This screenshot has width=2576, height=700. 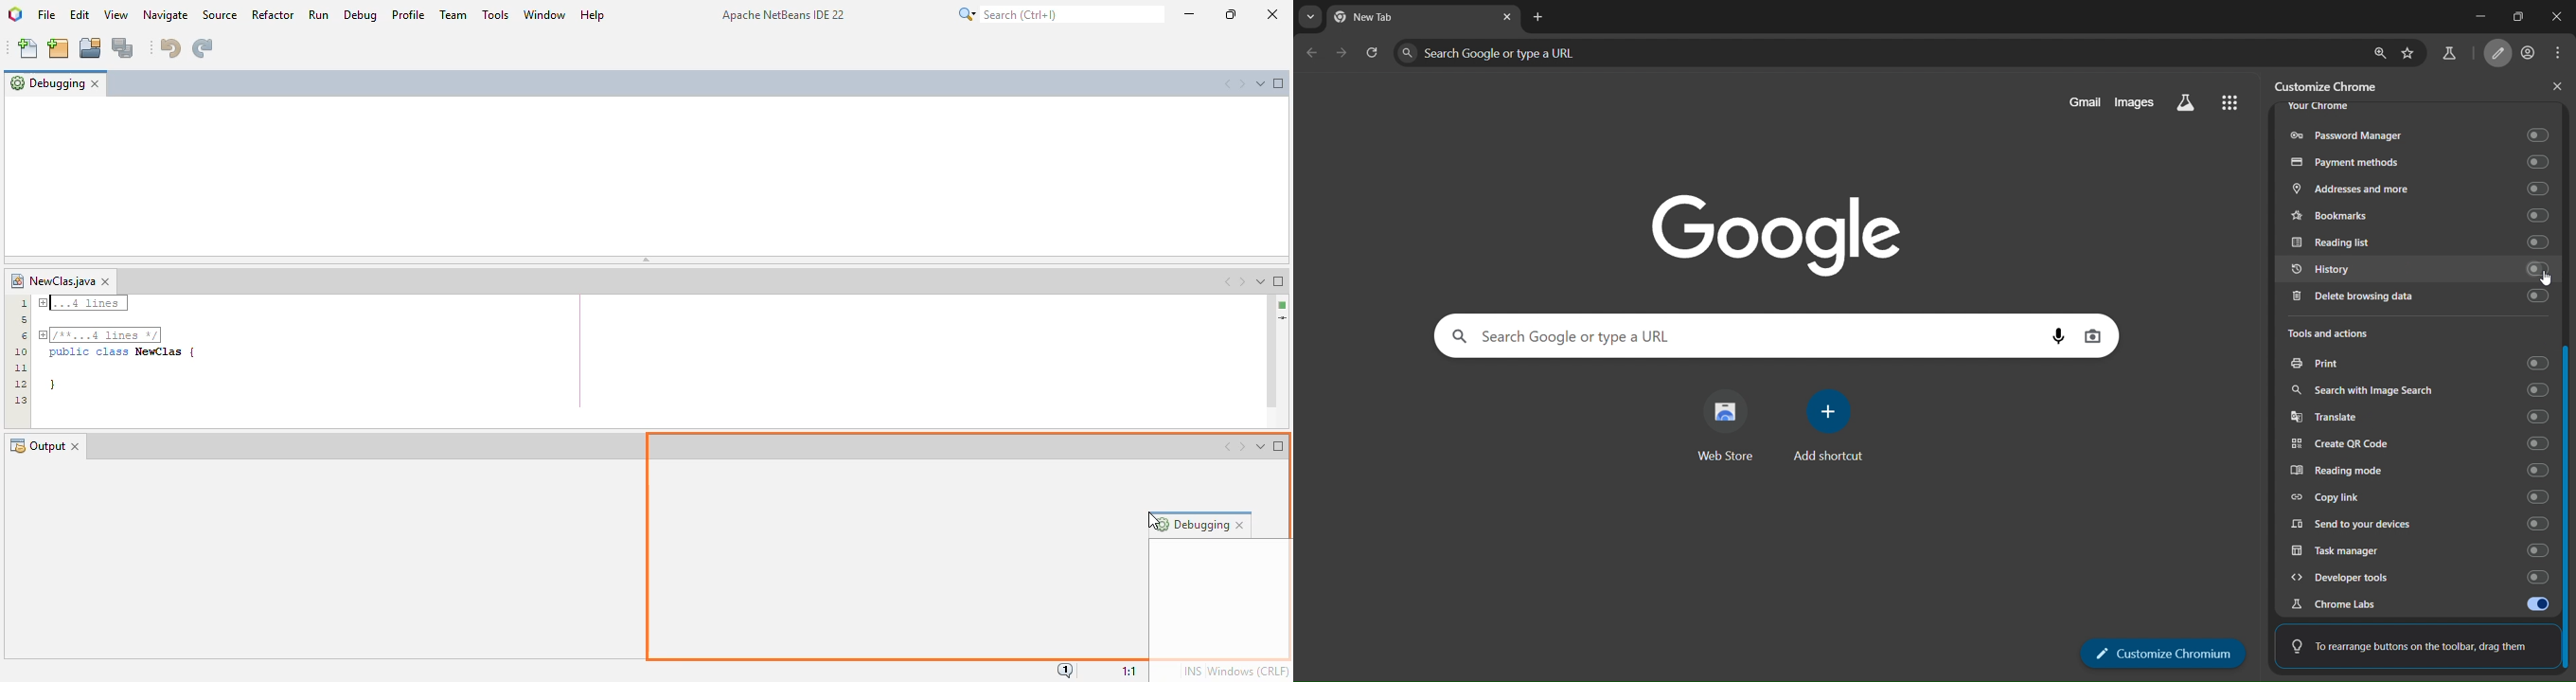 What do you see at coordinates (2568, 390) in the screenshot?
I see `slider` at bounding box center [2568, 390].